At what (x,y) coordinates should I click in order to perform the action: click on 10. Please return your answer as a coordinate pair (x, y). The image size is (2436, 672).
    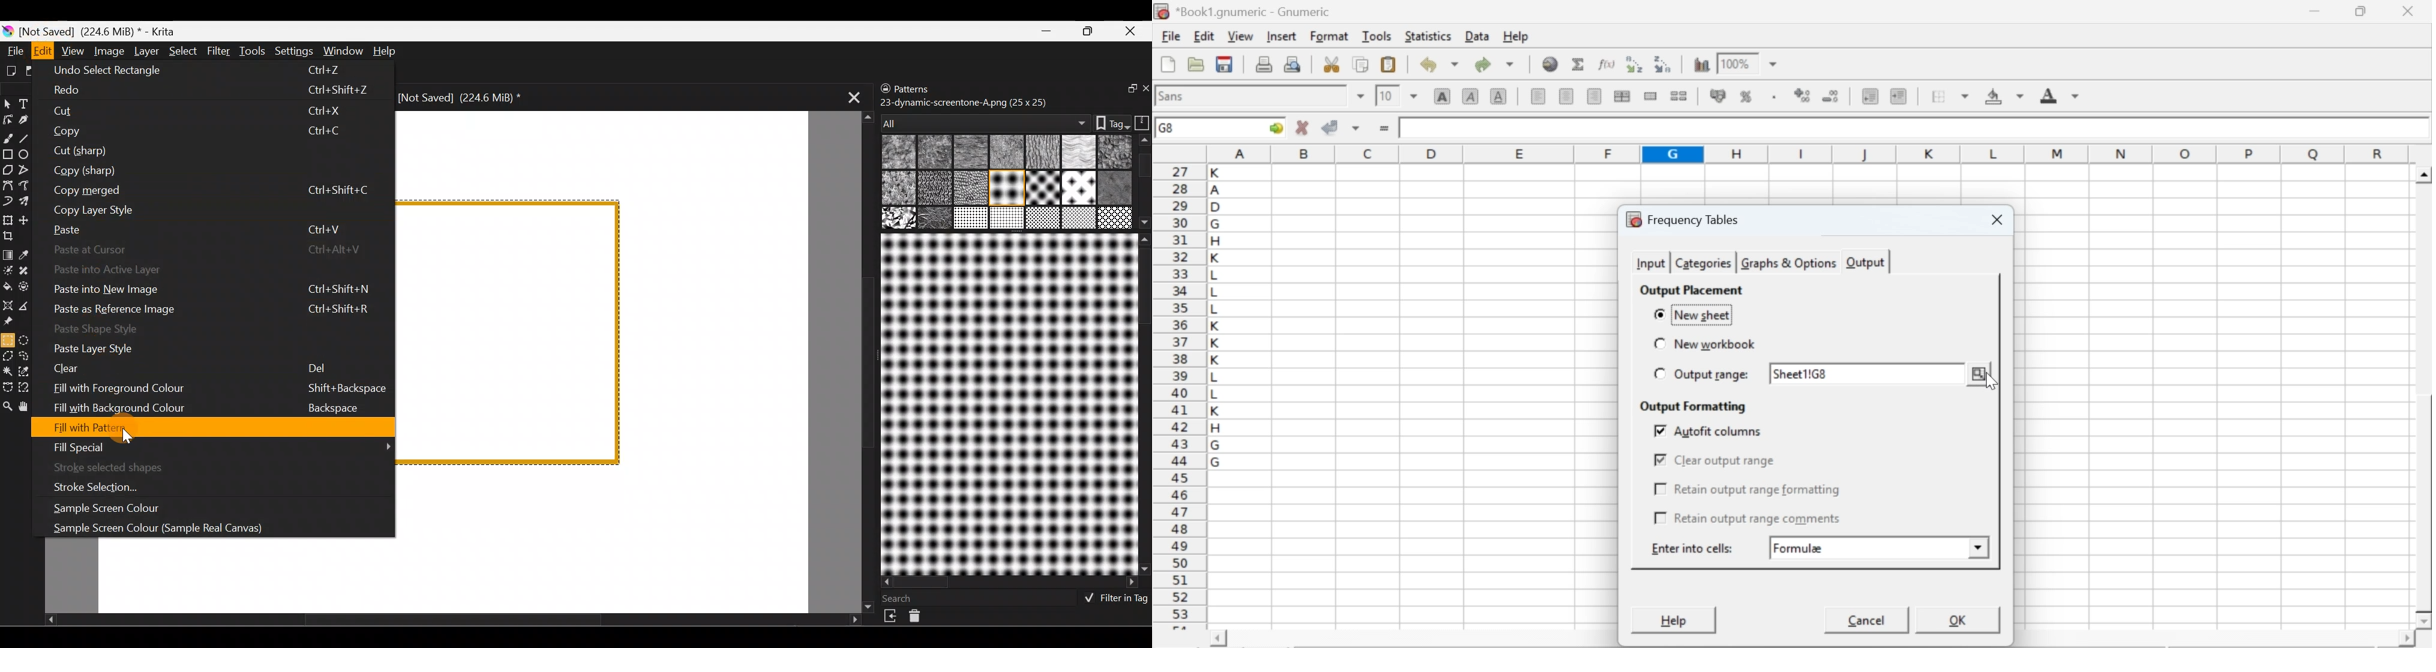
    Looking at the image, I should click on (1387, 96).